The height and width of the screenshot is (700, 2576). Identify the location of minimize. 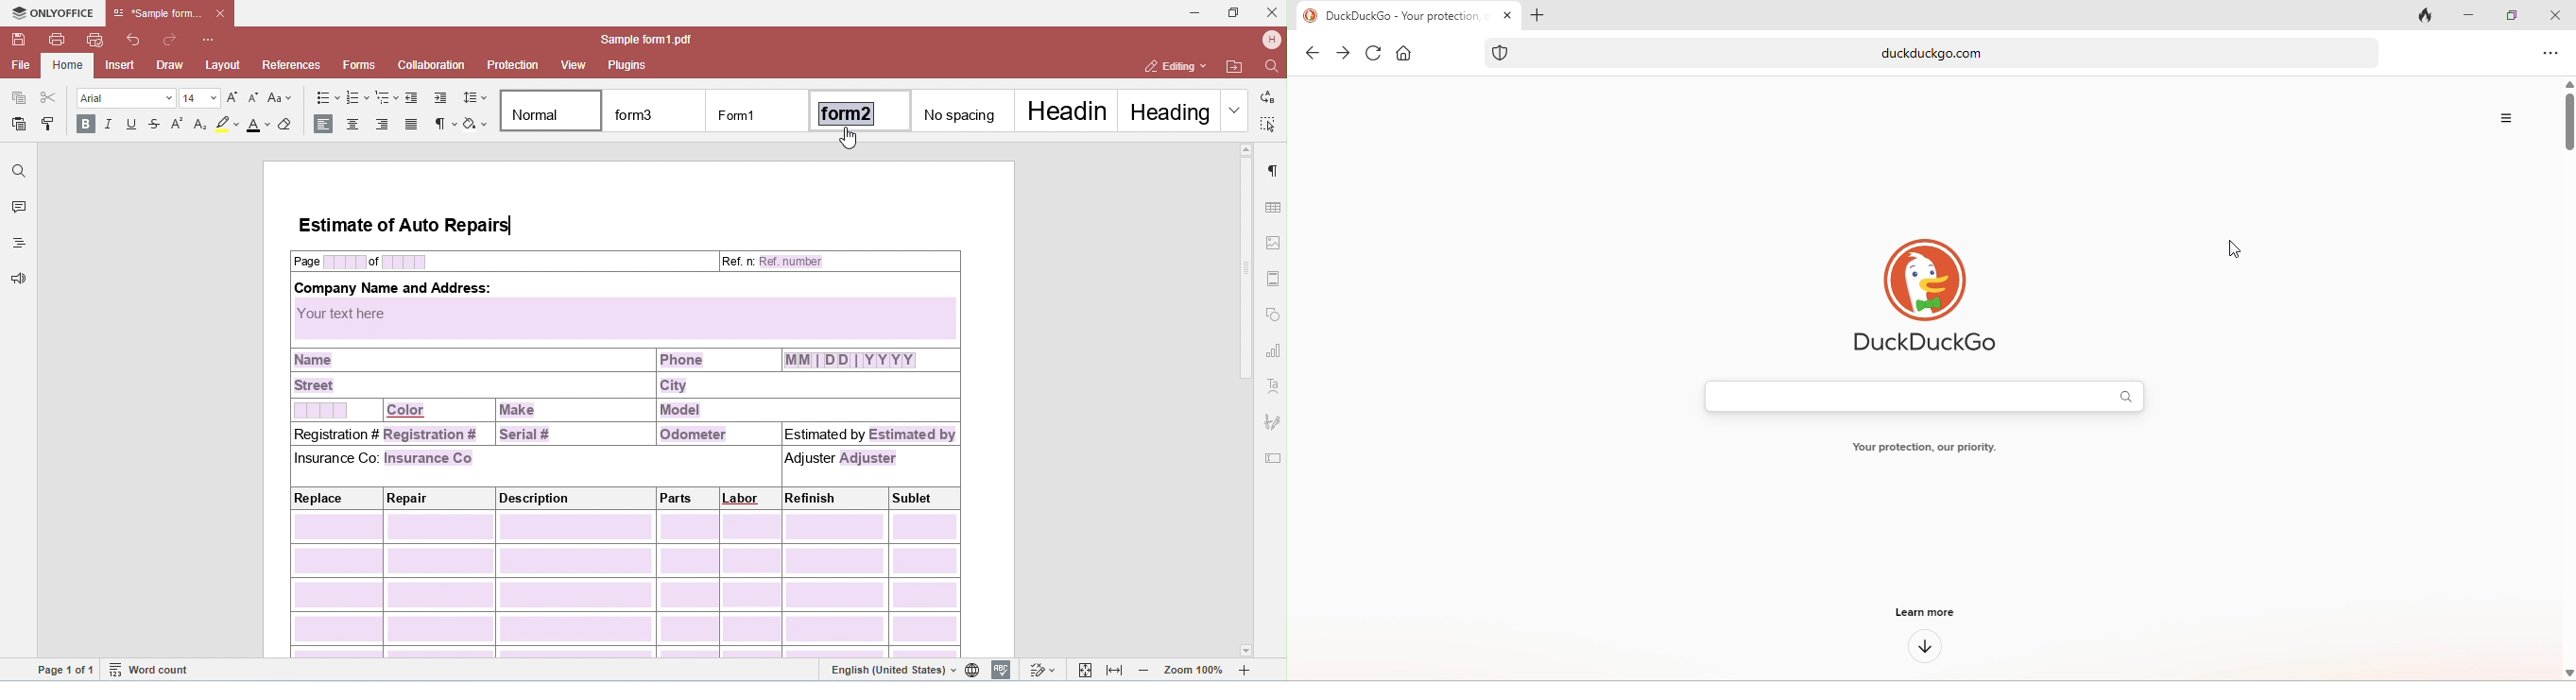
(2467, 13).